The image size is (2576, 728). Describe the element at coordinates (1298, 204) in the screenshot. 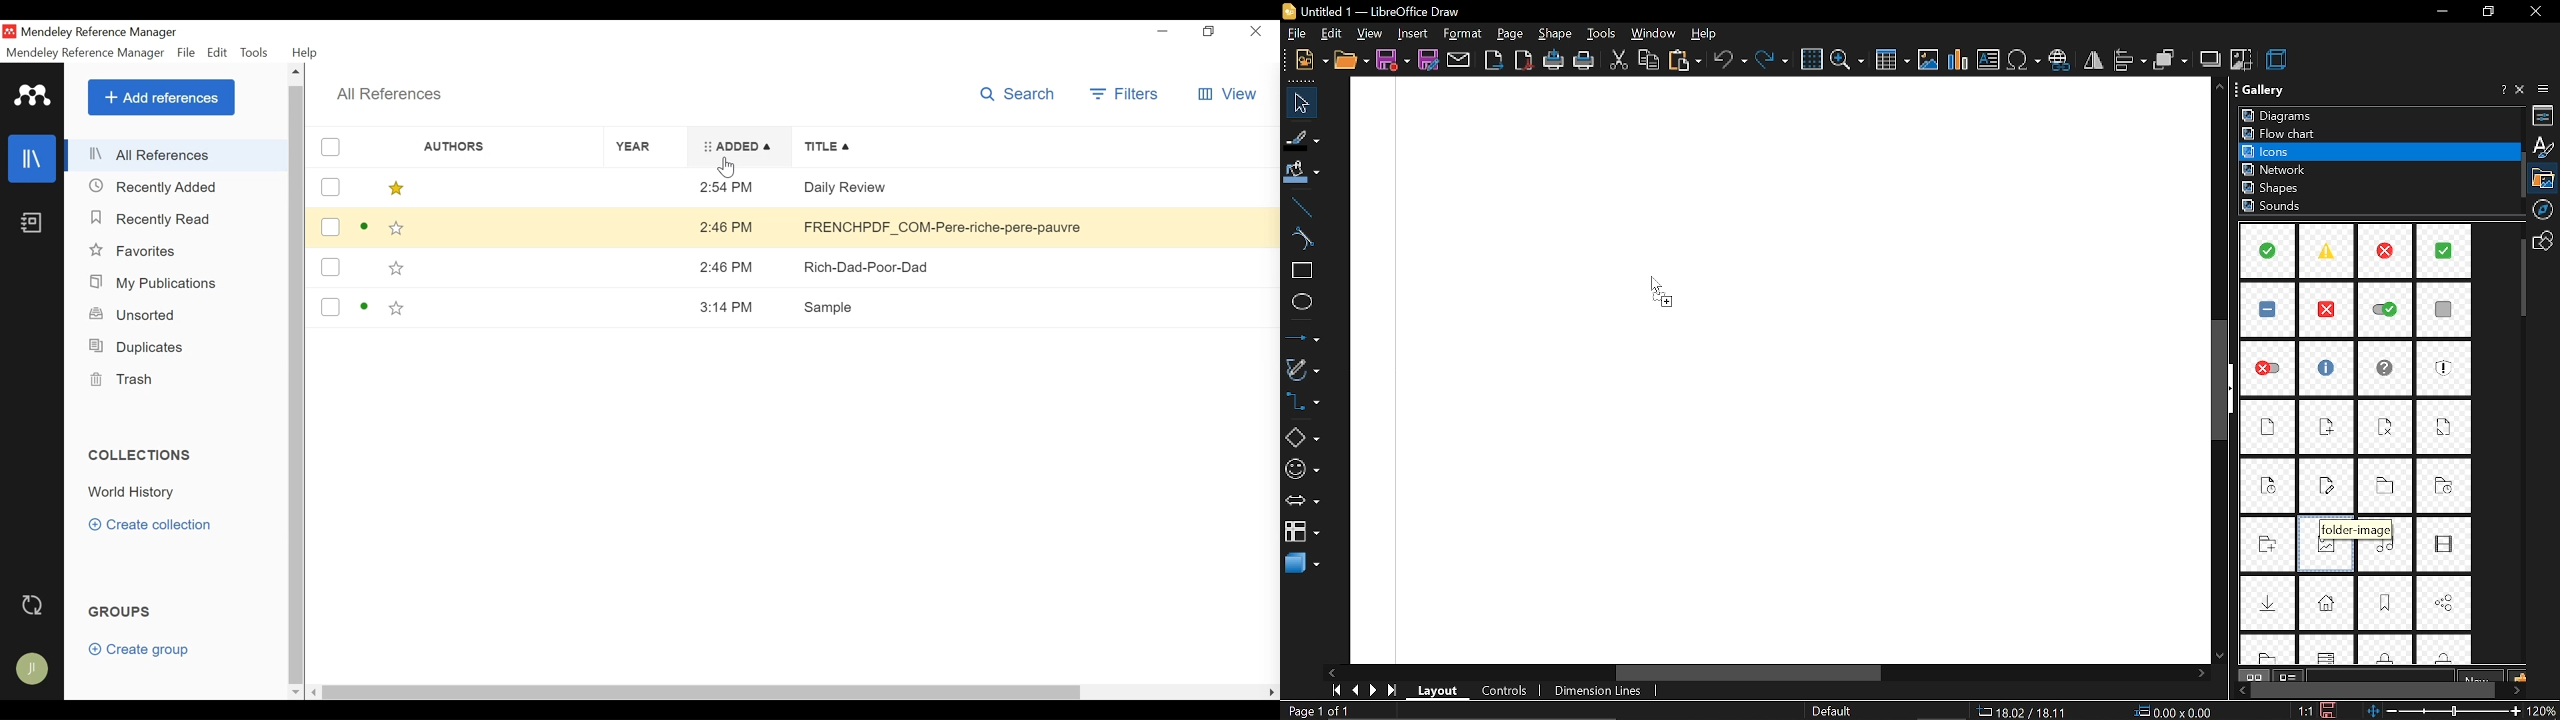

I see `line` at that location.